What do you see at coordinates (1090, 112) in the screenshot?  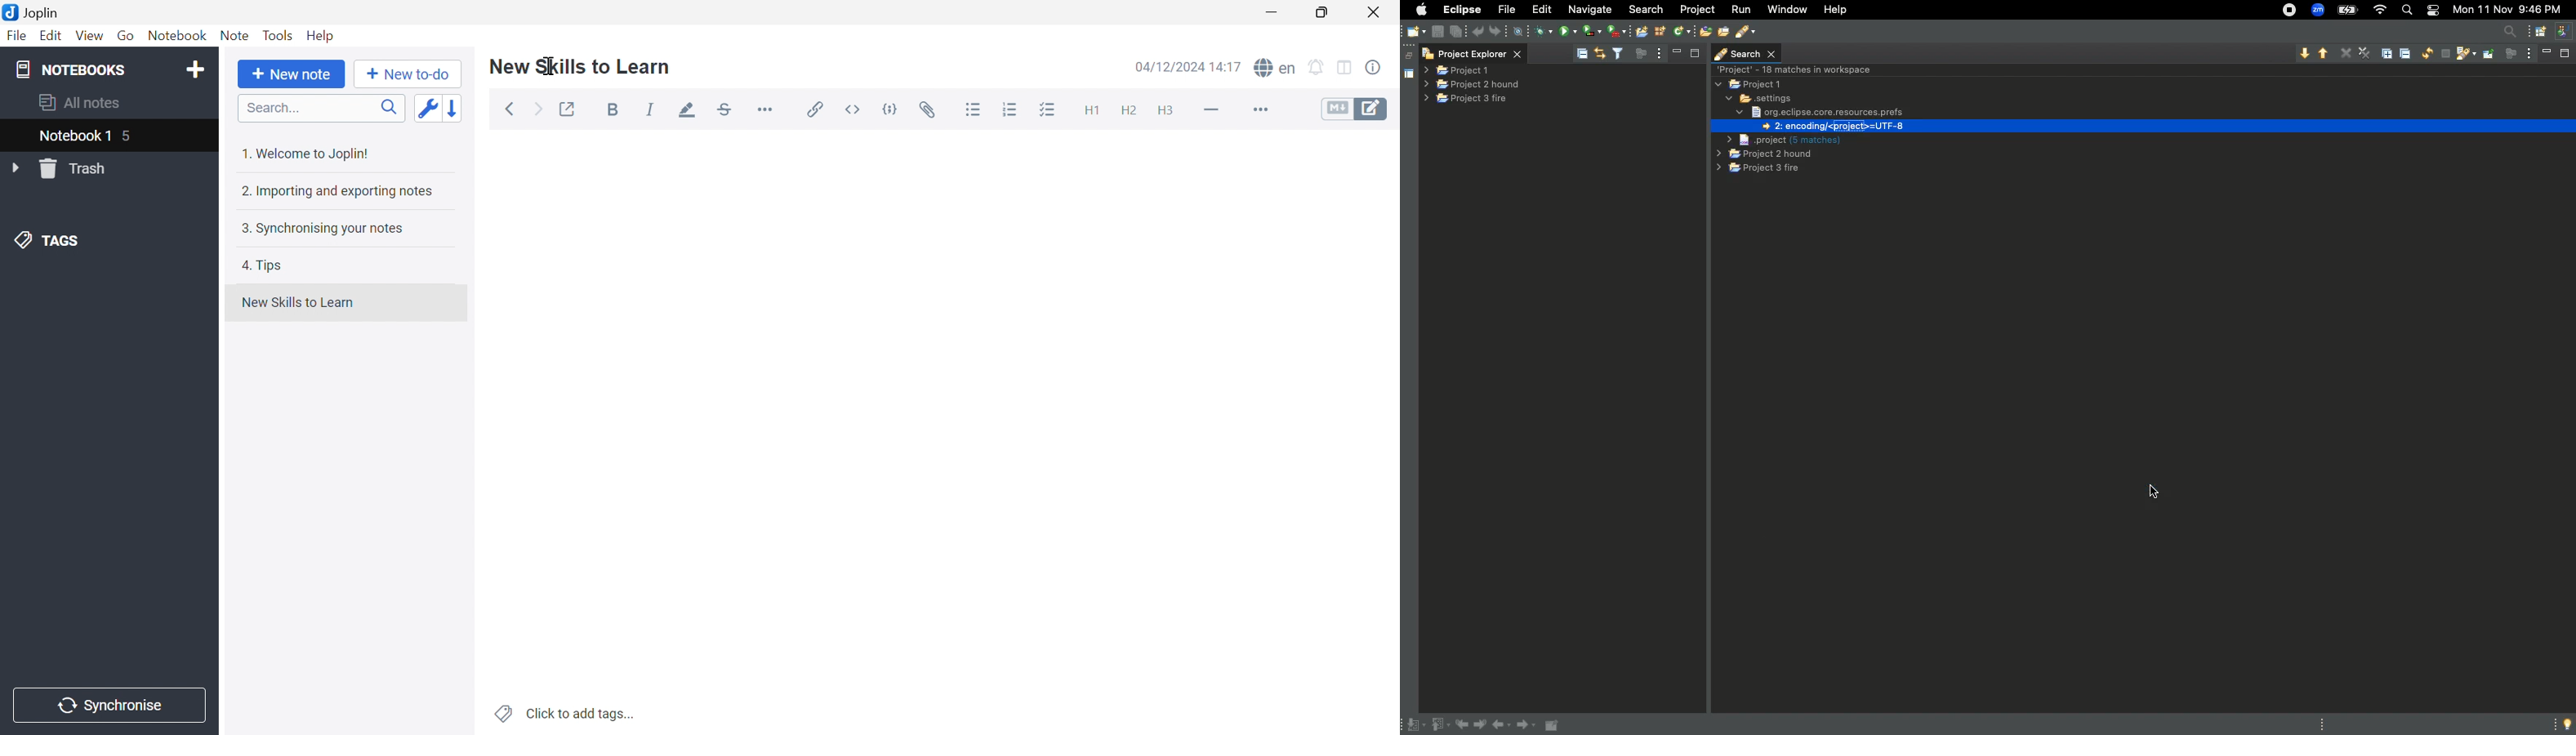 I see `Heading 1` at bounding box center [1090, 112].